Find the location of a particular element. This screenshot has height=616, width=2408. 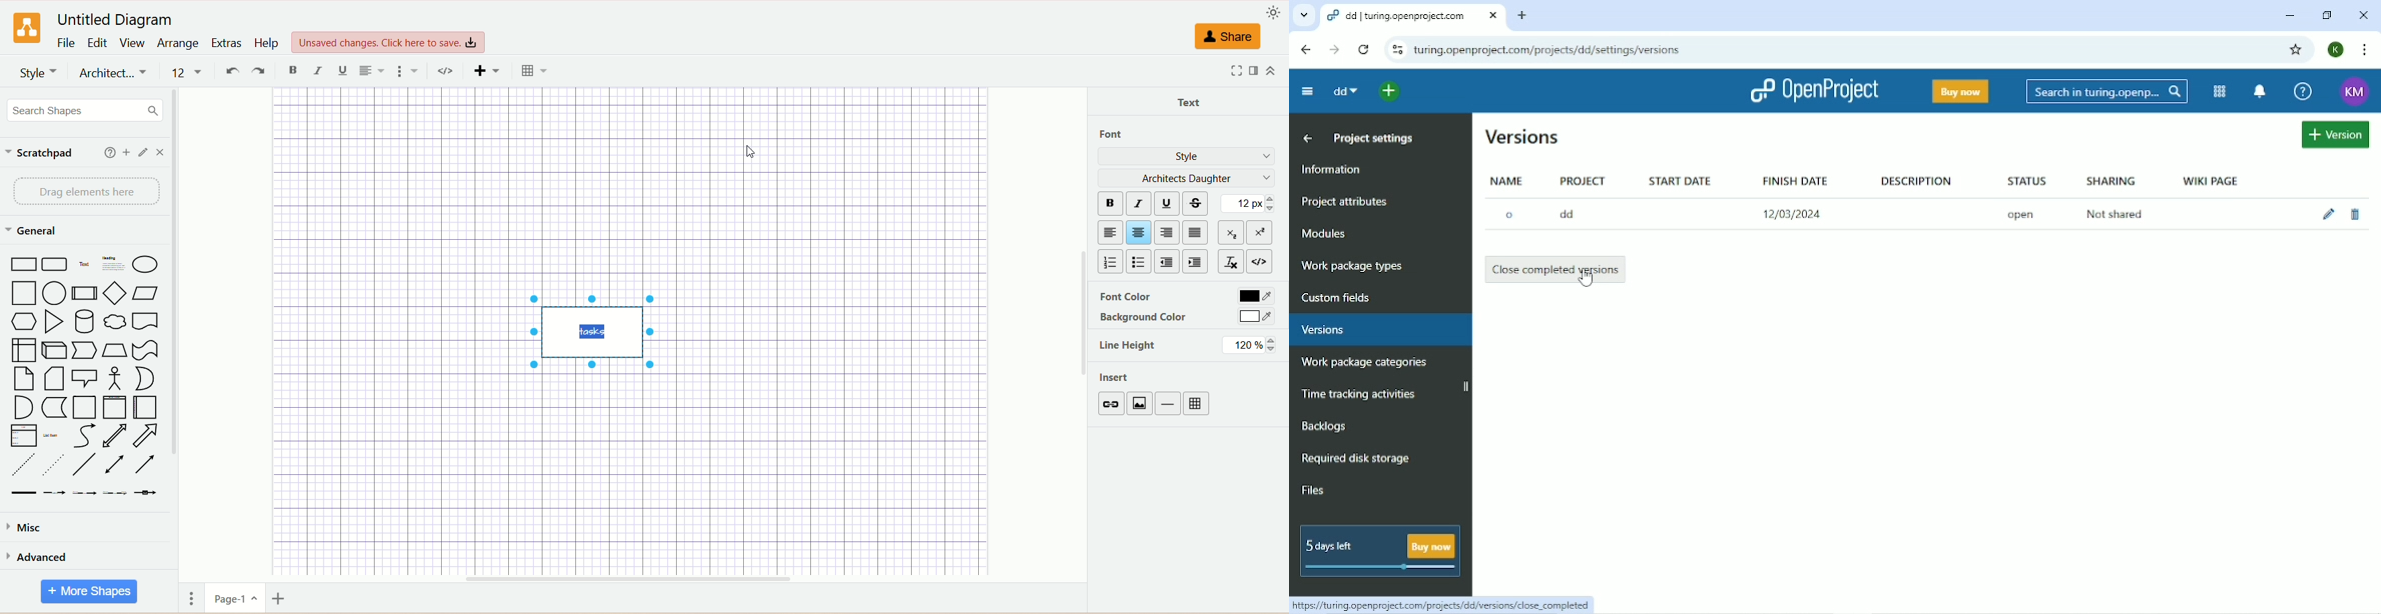

general is located at coordinates (36, 231).